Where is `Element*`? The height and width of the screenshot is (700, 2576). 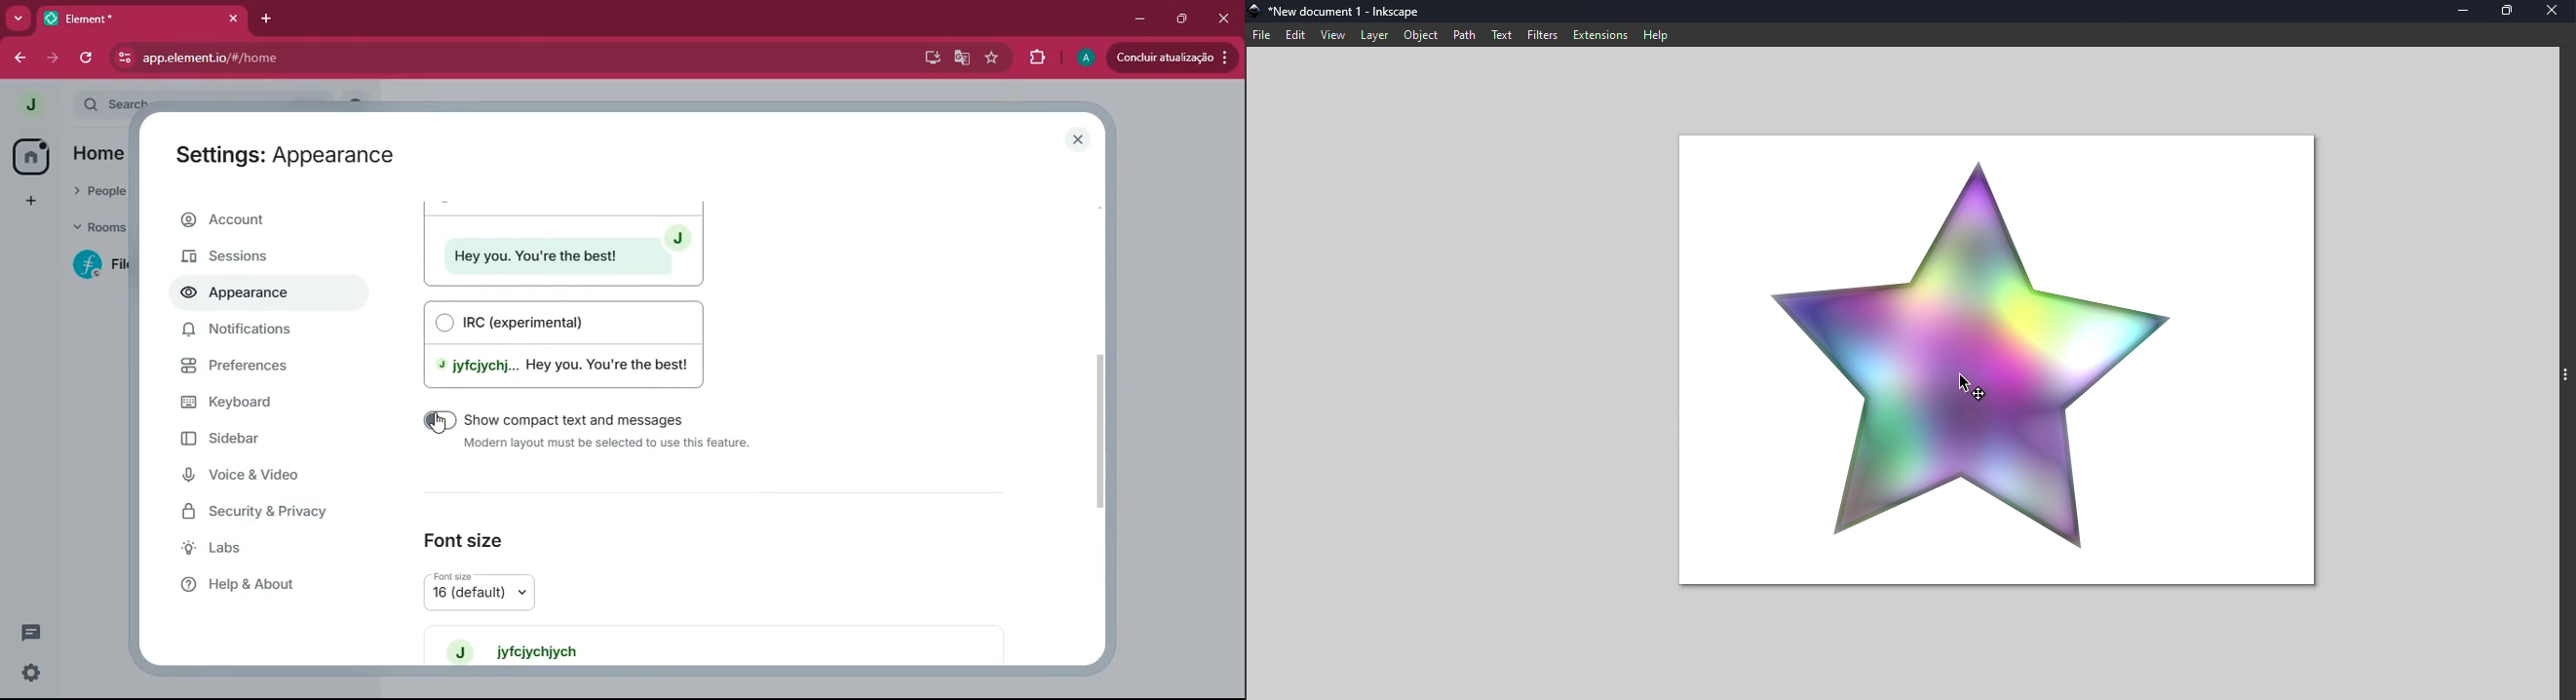
Element* is located at coordinates (127, 19).